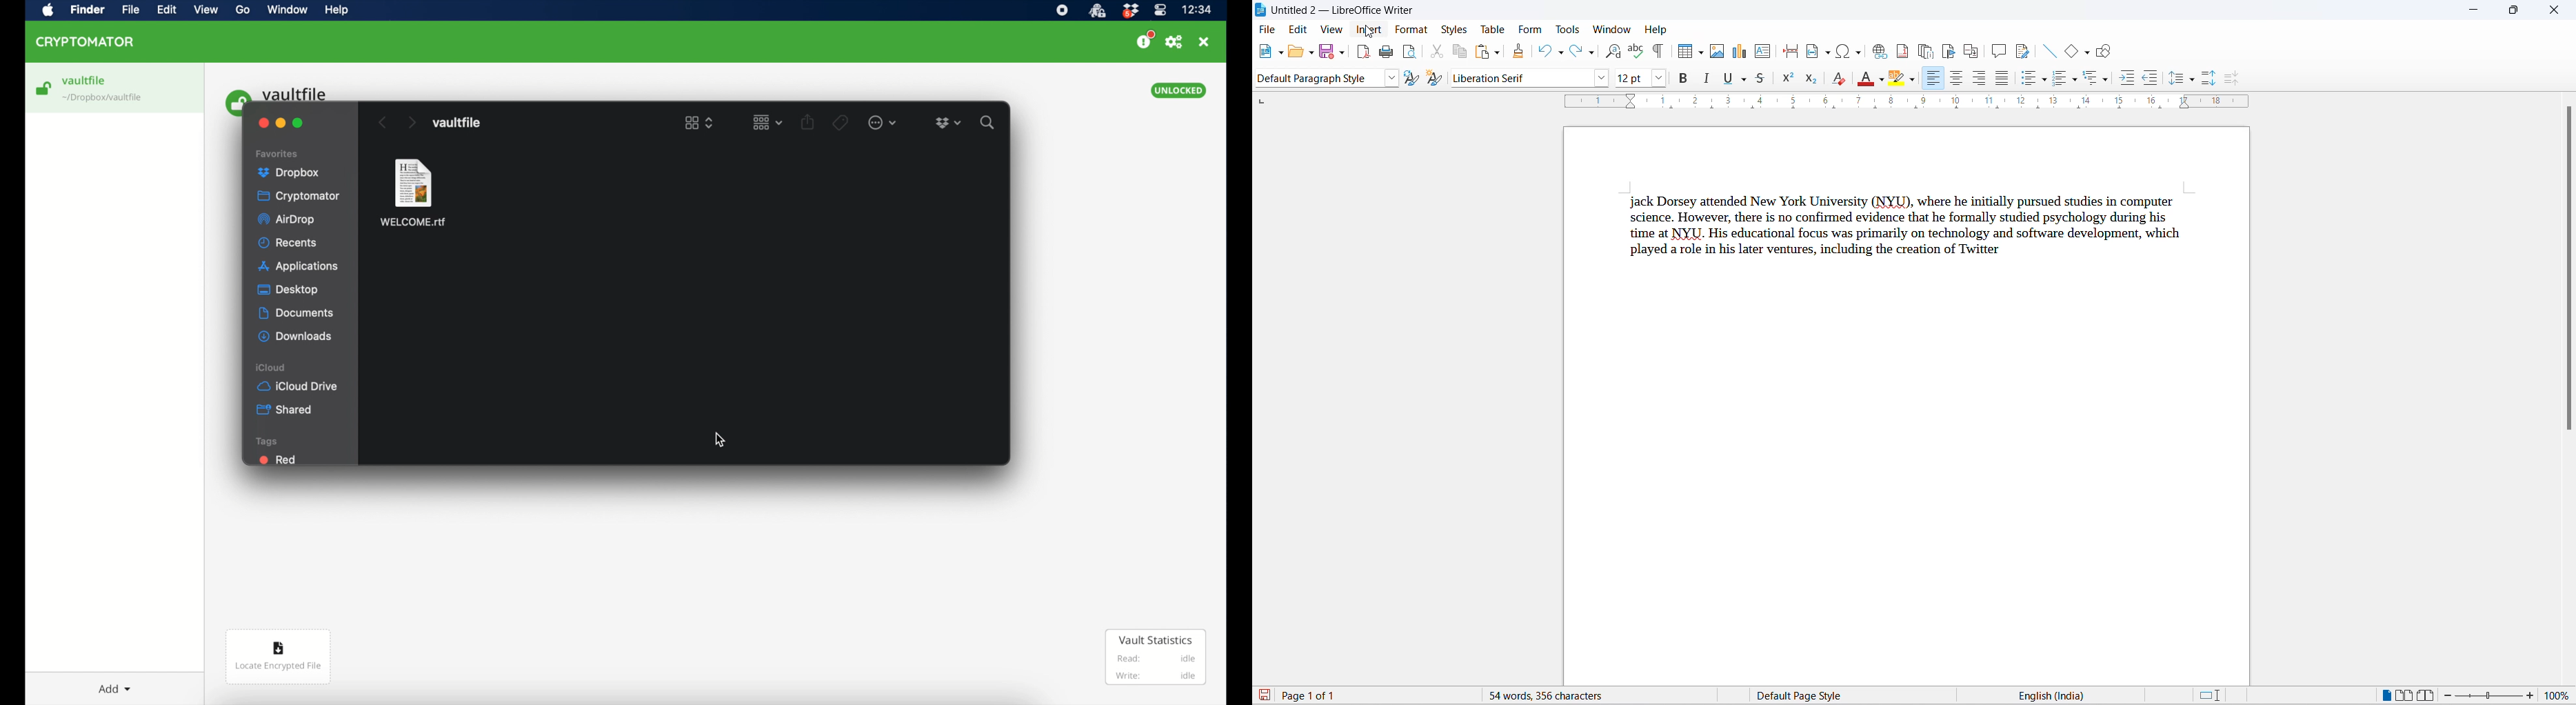 This screenshot has width=2576, height=728. What do you see at coordinates (2210, 695) in the screenshot?
I see `standard selection` at bounding box center [2210, 695].